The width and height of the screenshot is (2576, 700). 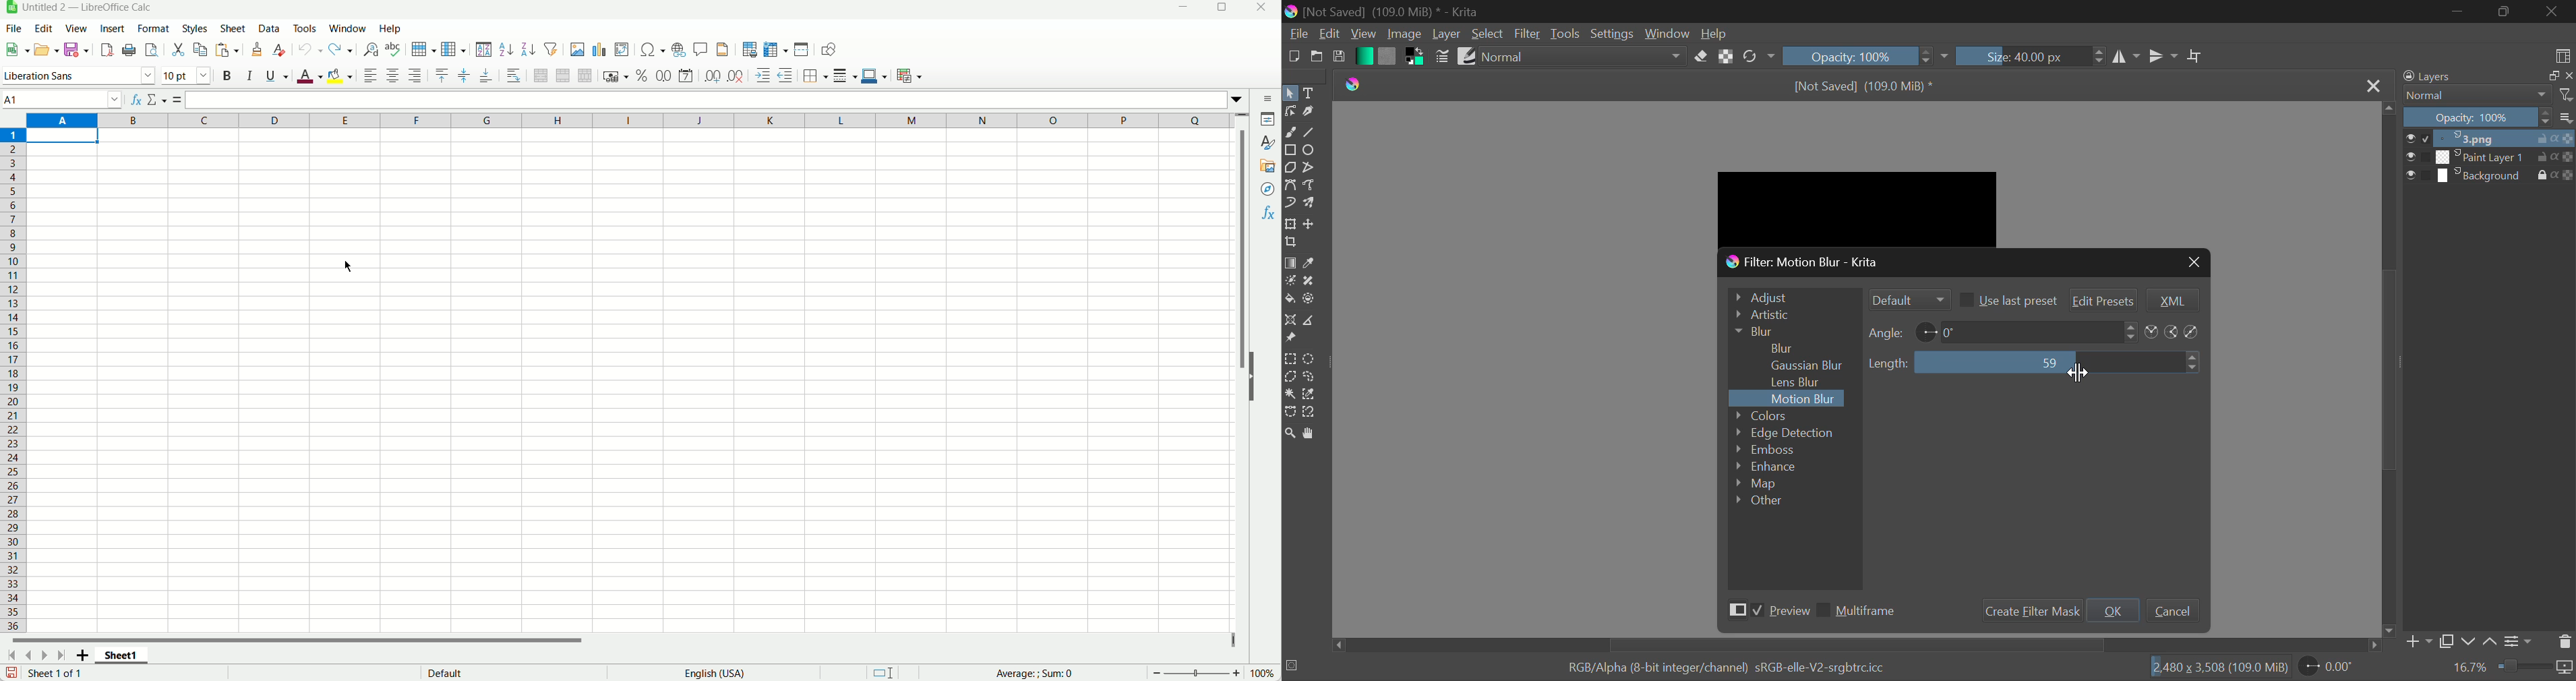 I want to click on Motion Blur, so click(x=1805, y=399).